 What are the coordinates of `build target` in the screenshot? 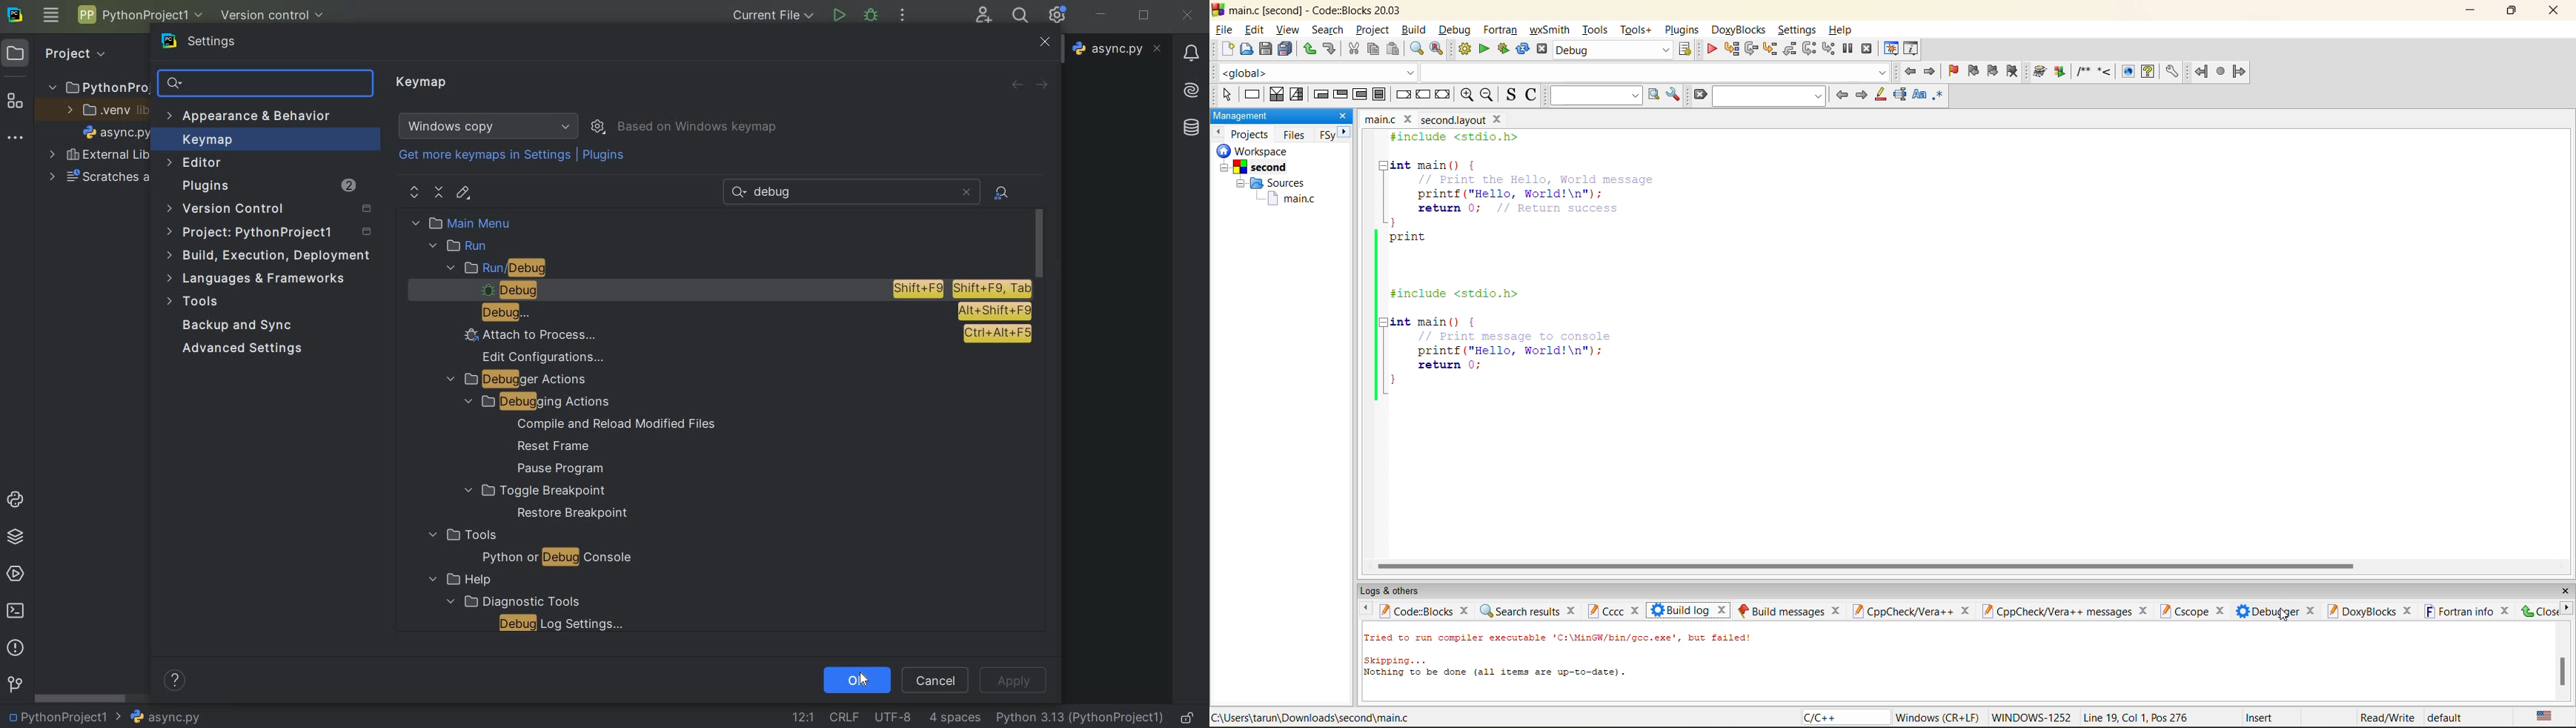 It's located at (1615, 50).